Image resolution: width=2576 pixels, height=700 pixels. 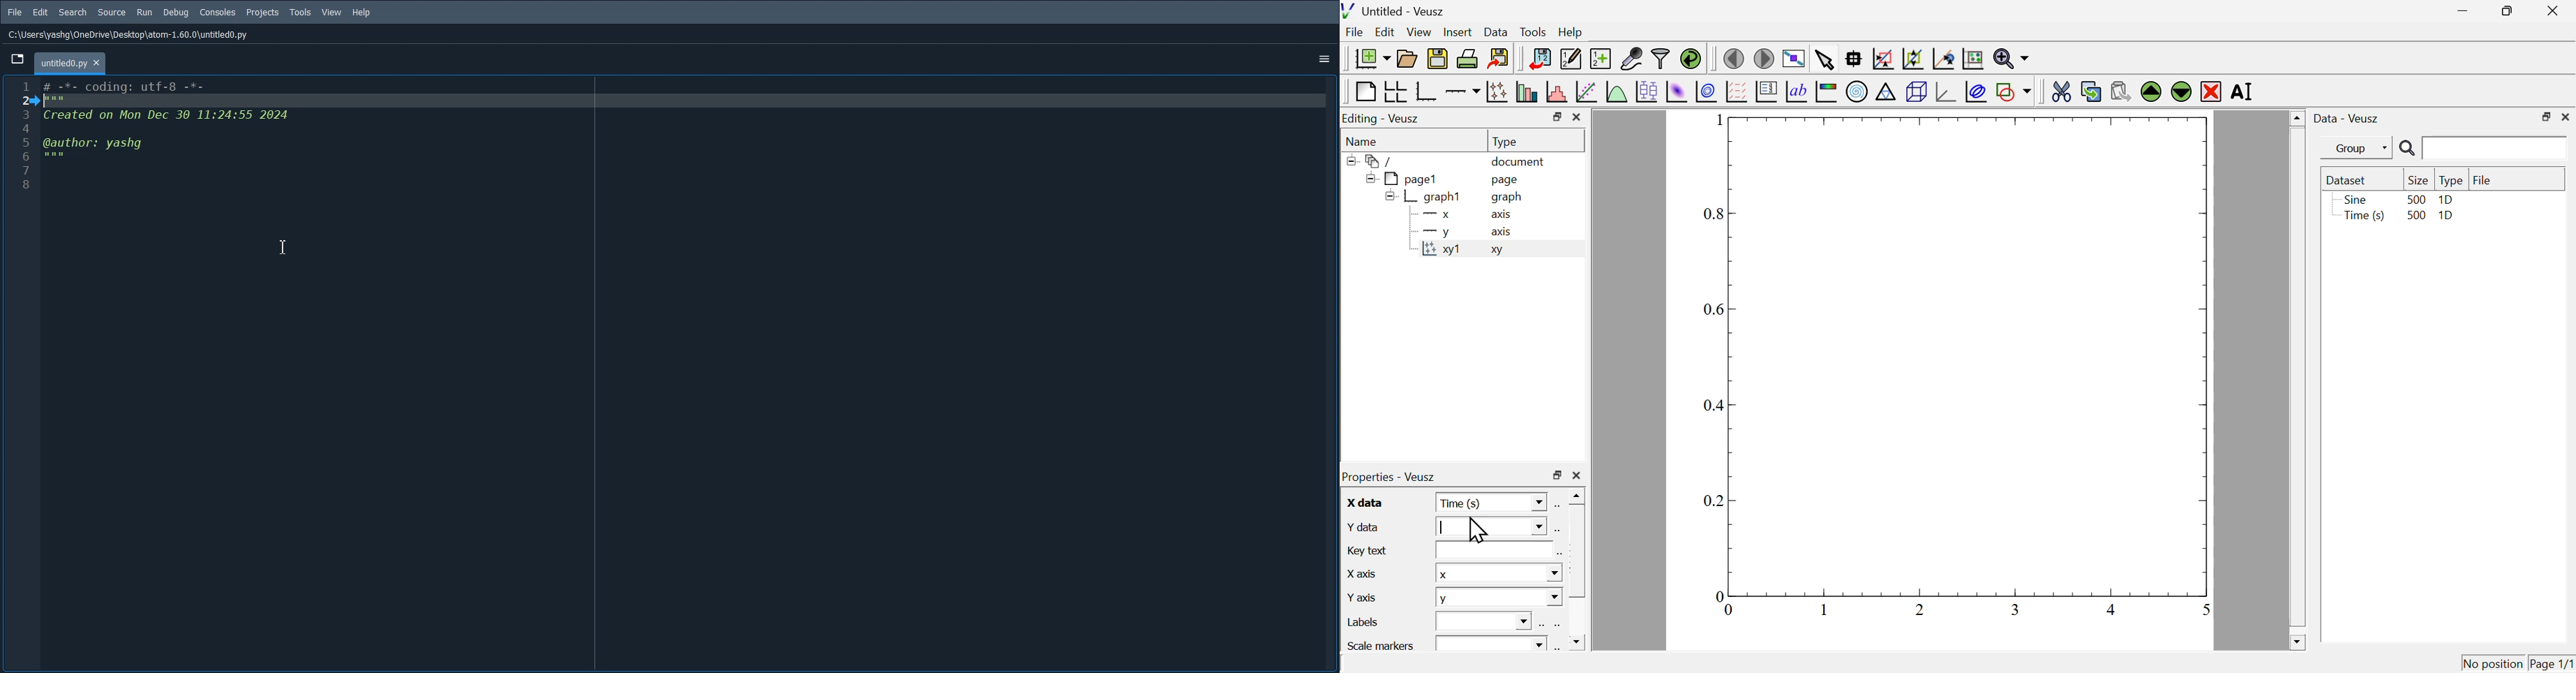 What do you see at coordinates (18, 60) in the screenshot?
I see `Browse tab` at bounding box center [18, 60].